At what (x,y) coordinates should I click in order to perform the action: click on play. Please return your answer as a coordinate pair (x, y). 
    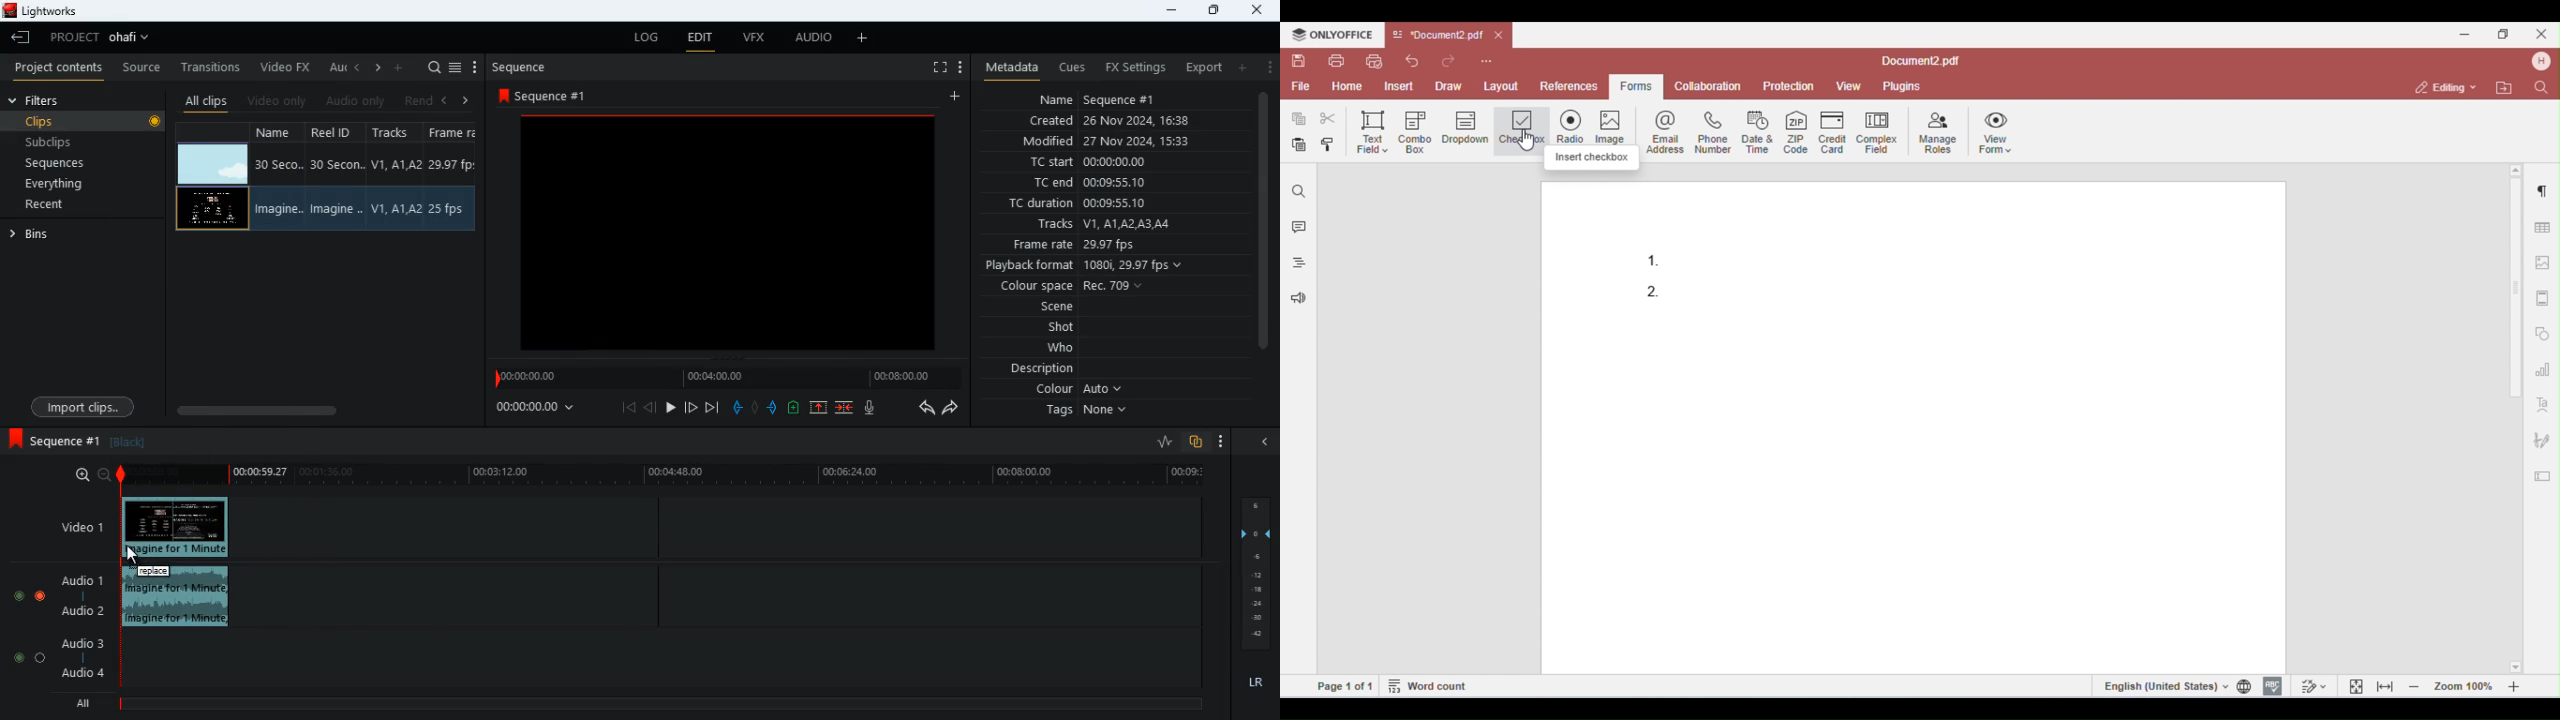
    Looking at the image, I should click on (672, 406).